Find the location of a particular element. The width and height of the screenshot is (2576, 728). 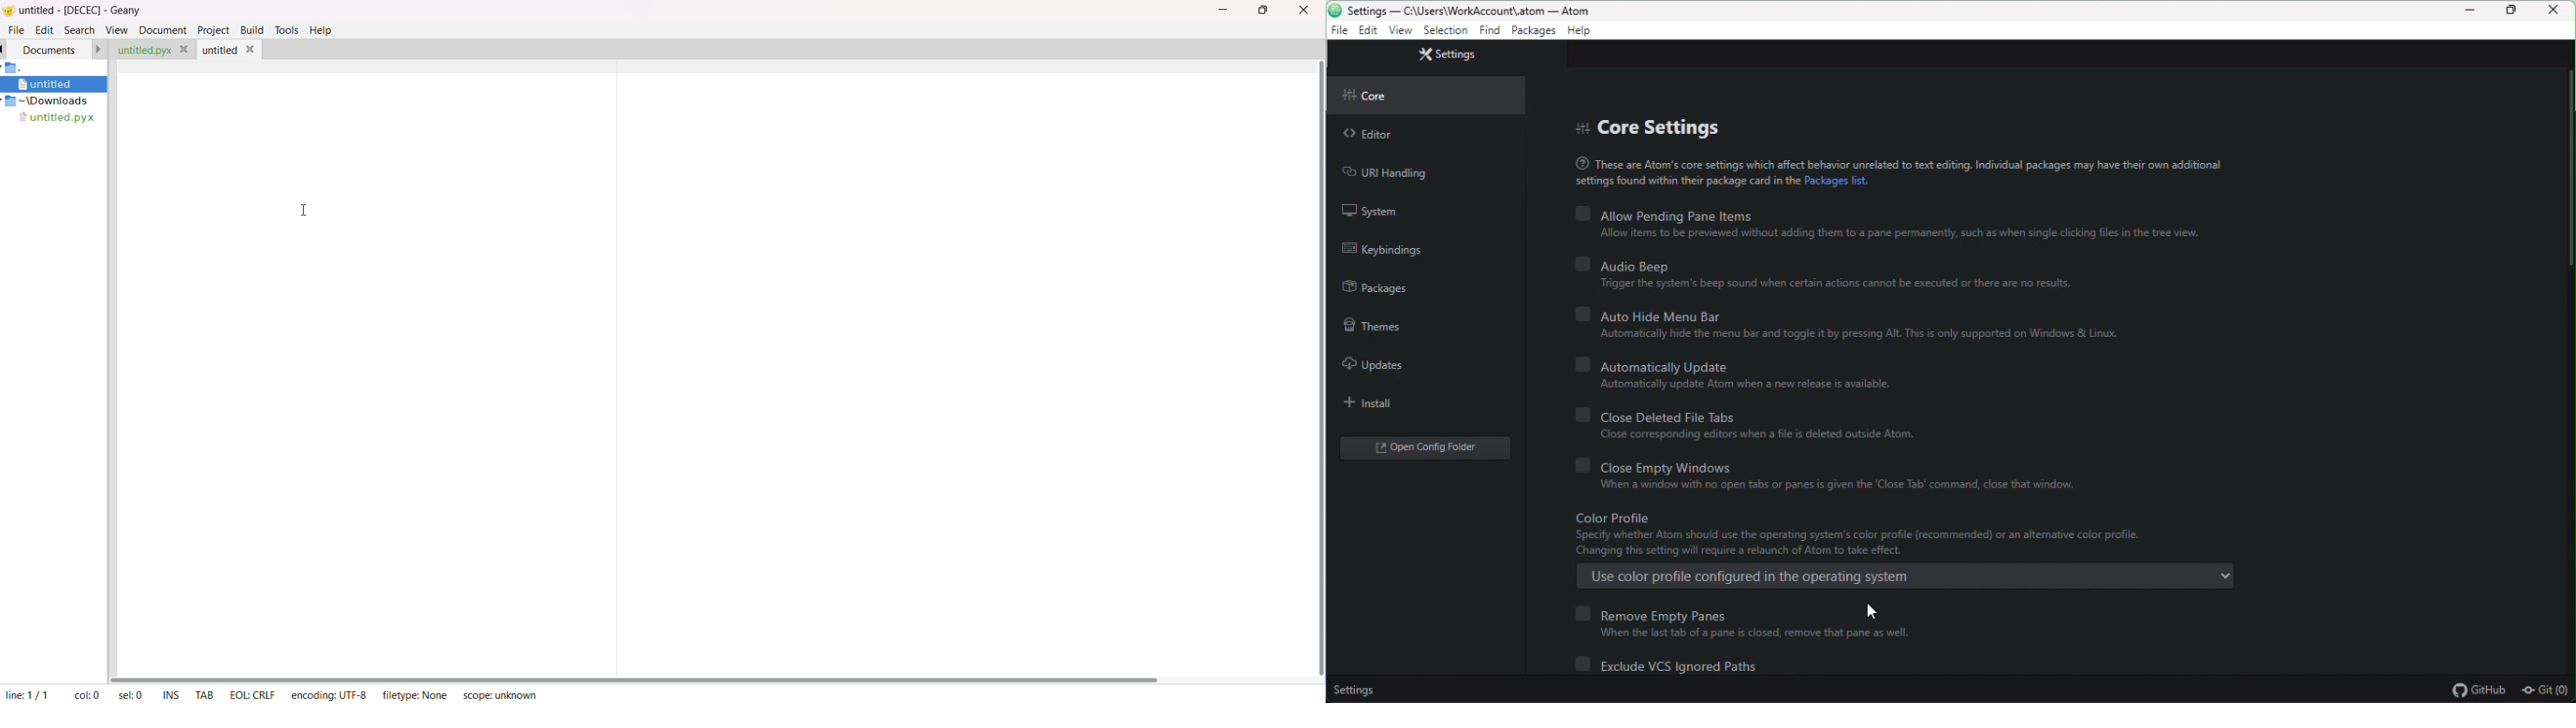

Themes is located at coordinates (1370, 324).